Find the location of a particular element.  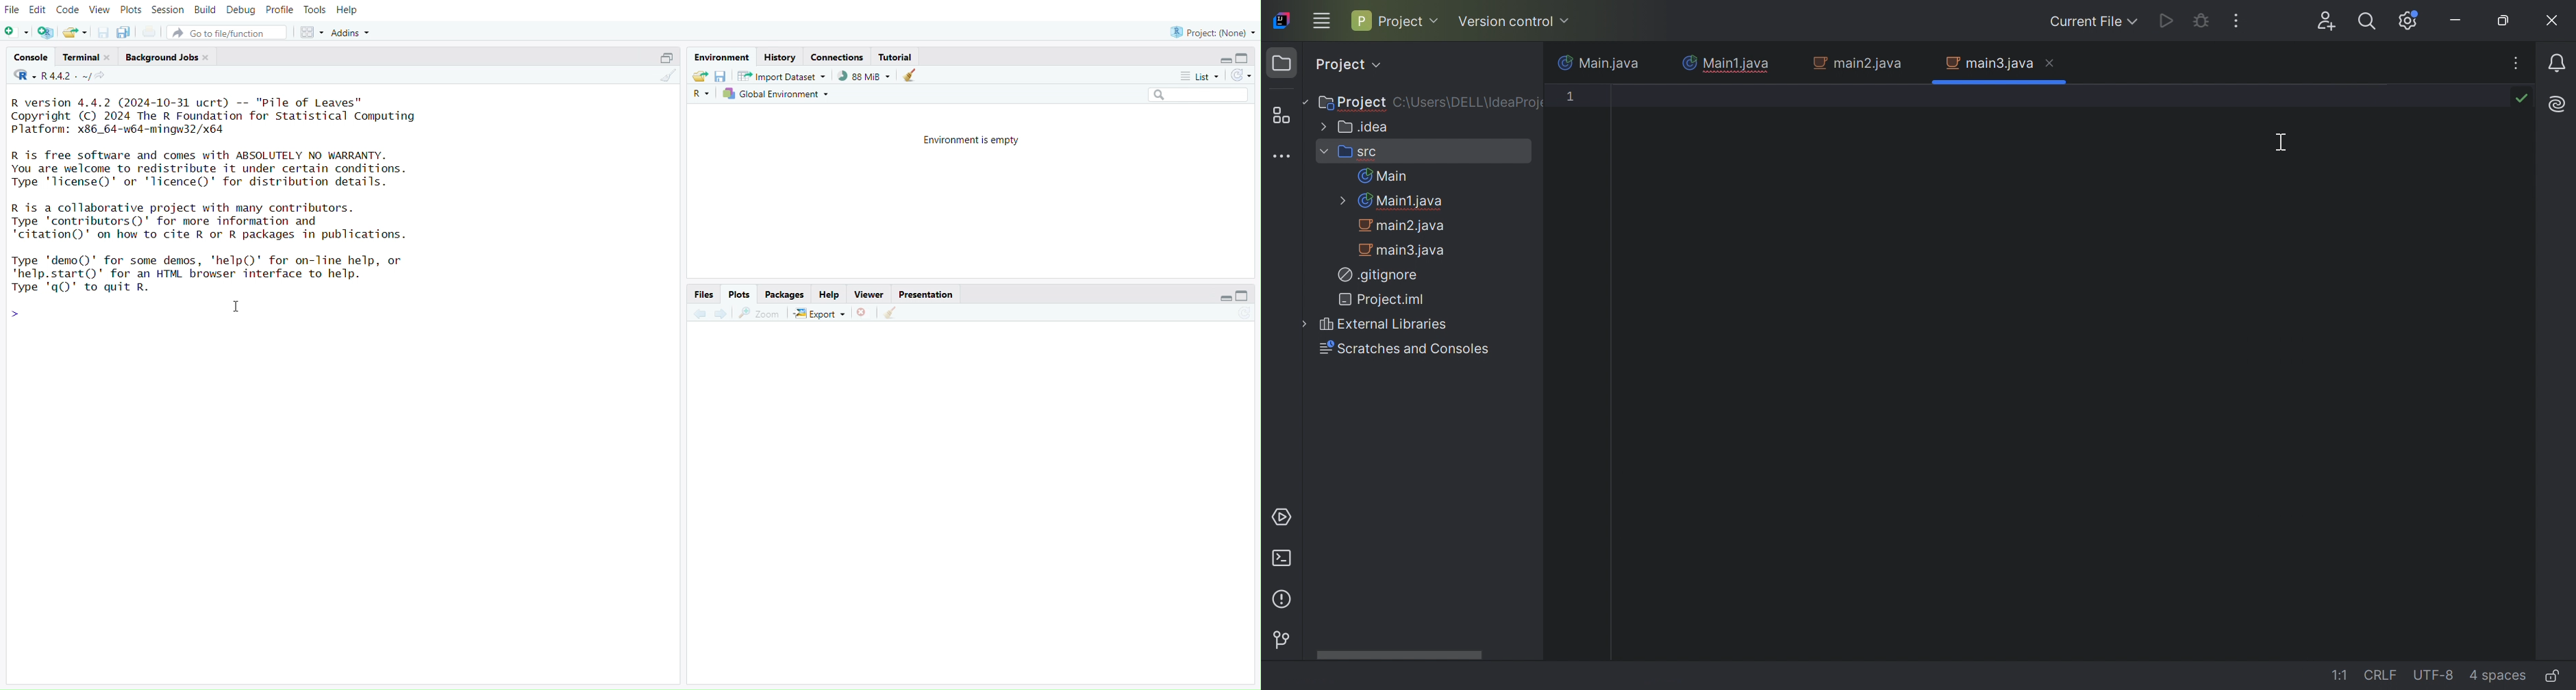

Connections is located at coordinates (838, 57).